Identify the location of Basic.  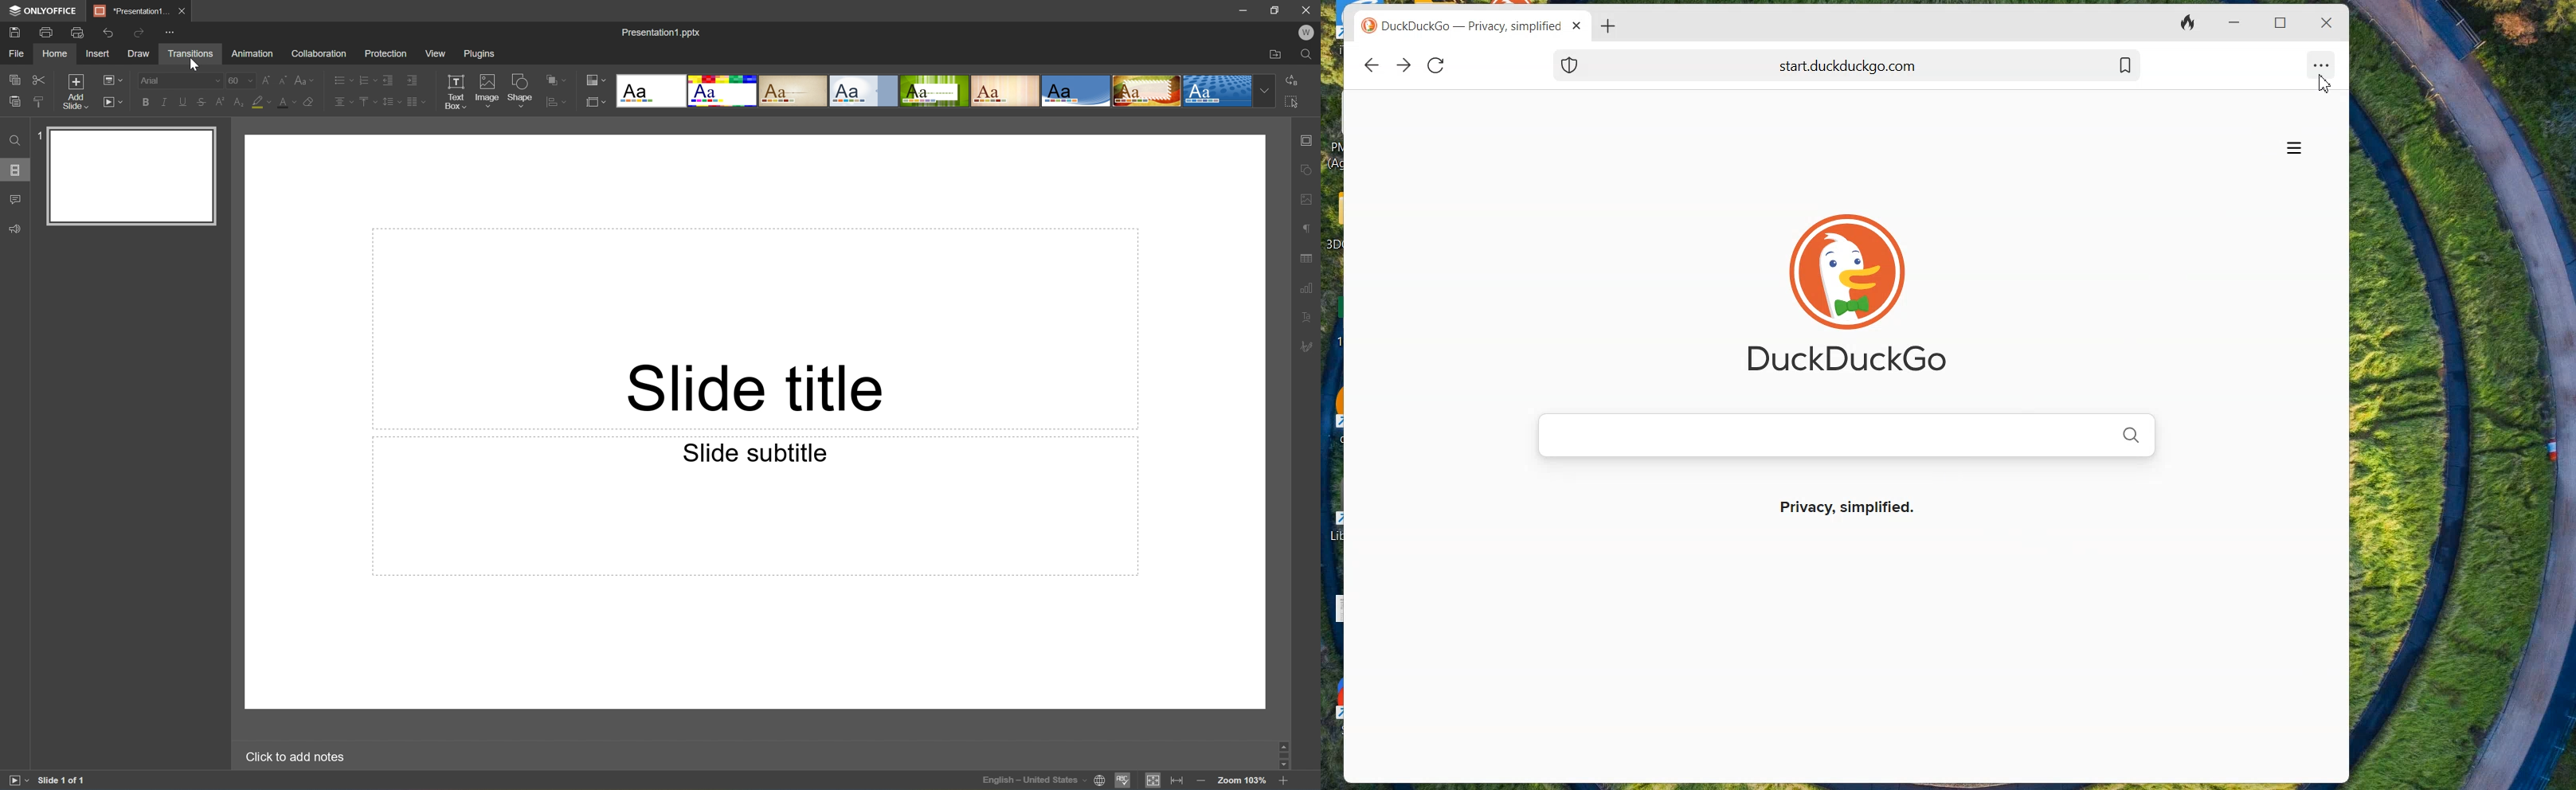
(724, 91).